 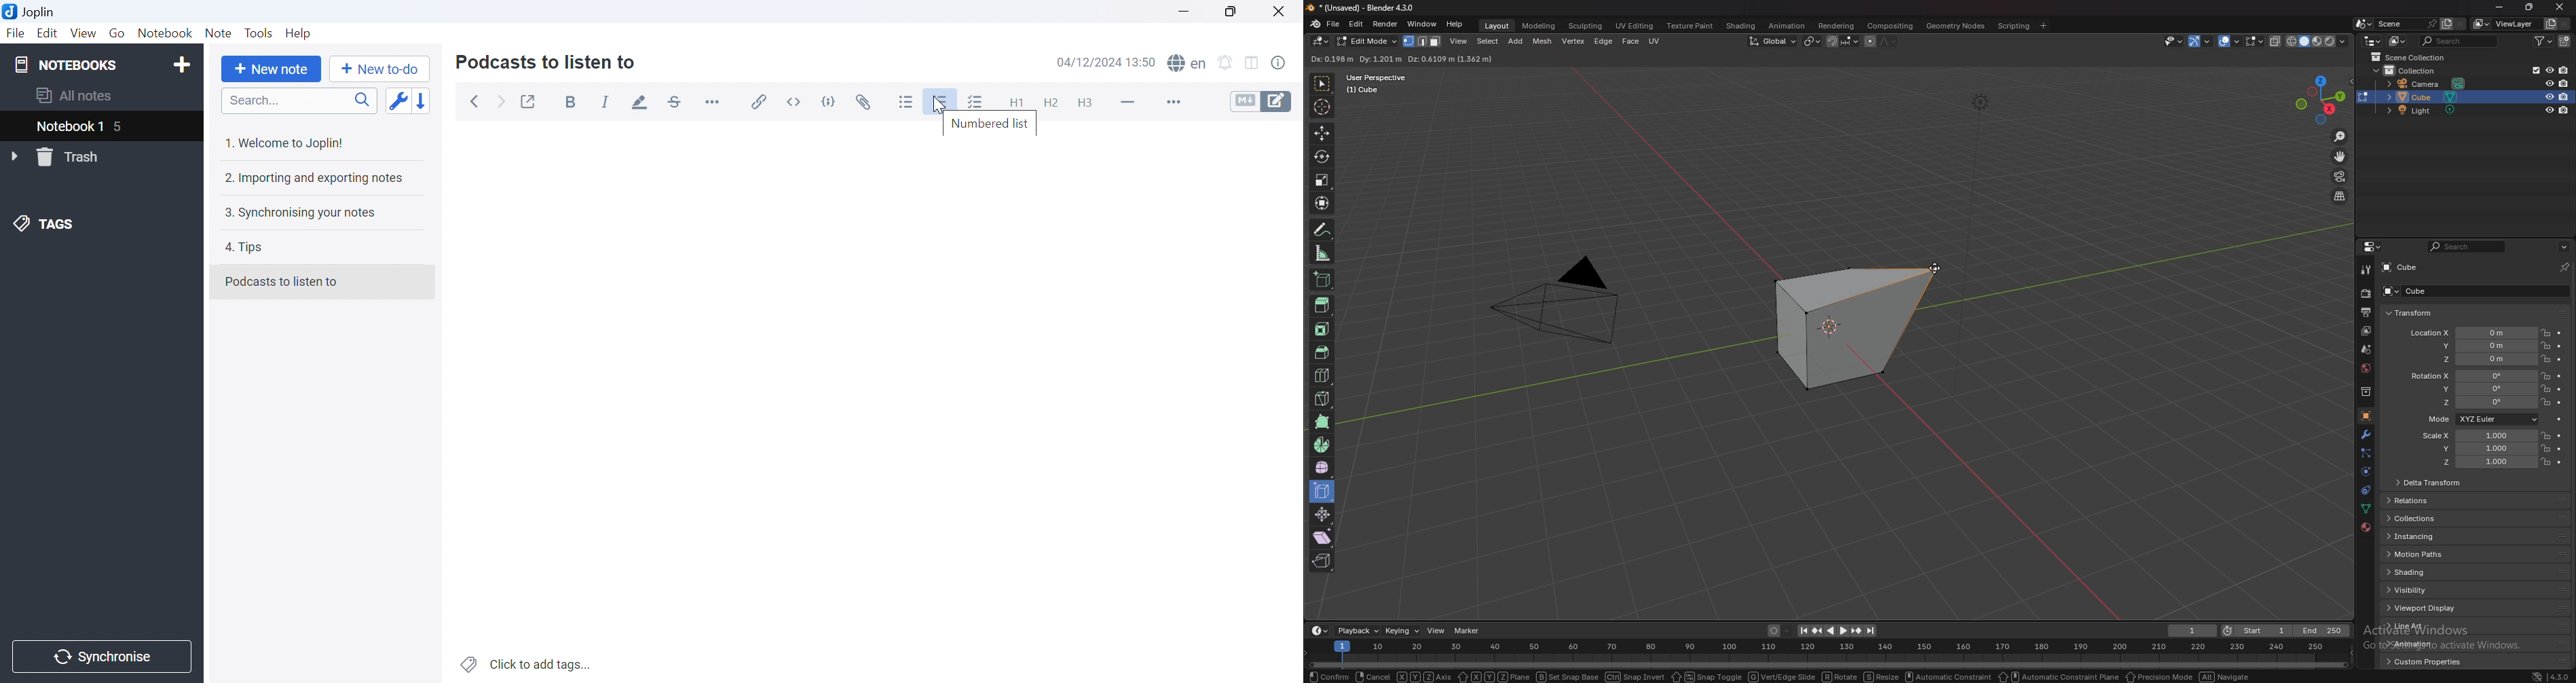 What do you see at coordinates (1252, 63) in the screenshot?
I see `Toggle editor layout` at bounding box center [1252, 63].